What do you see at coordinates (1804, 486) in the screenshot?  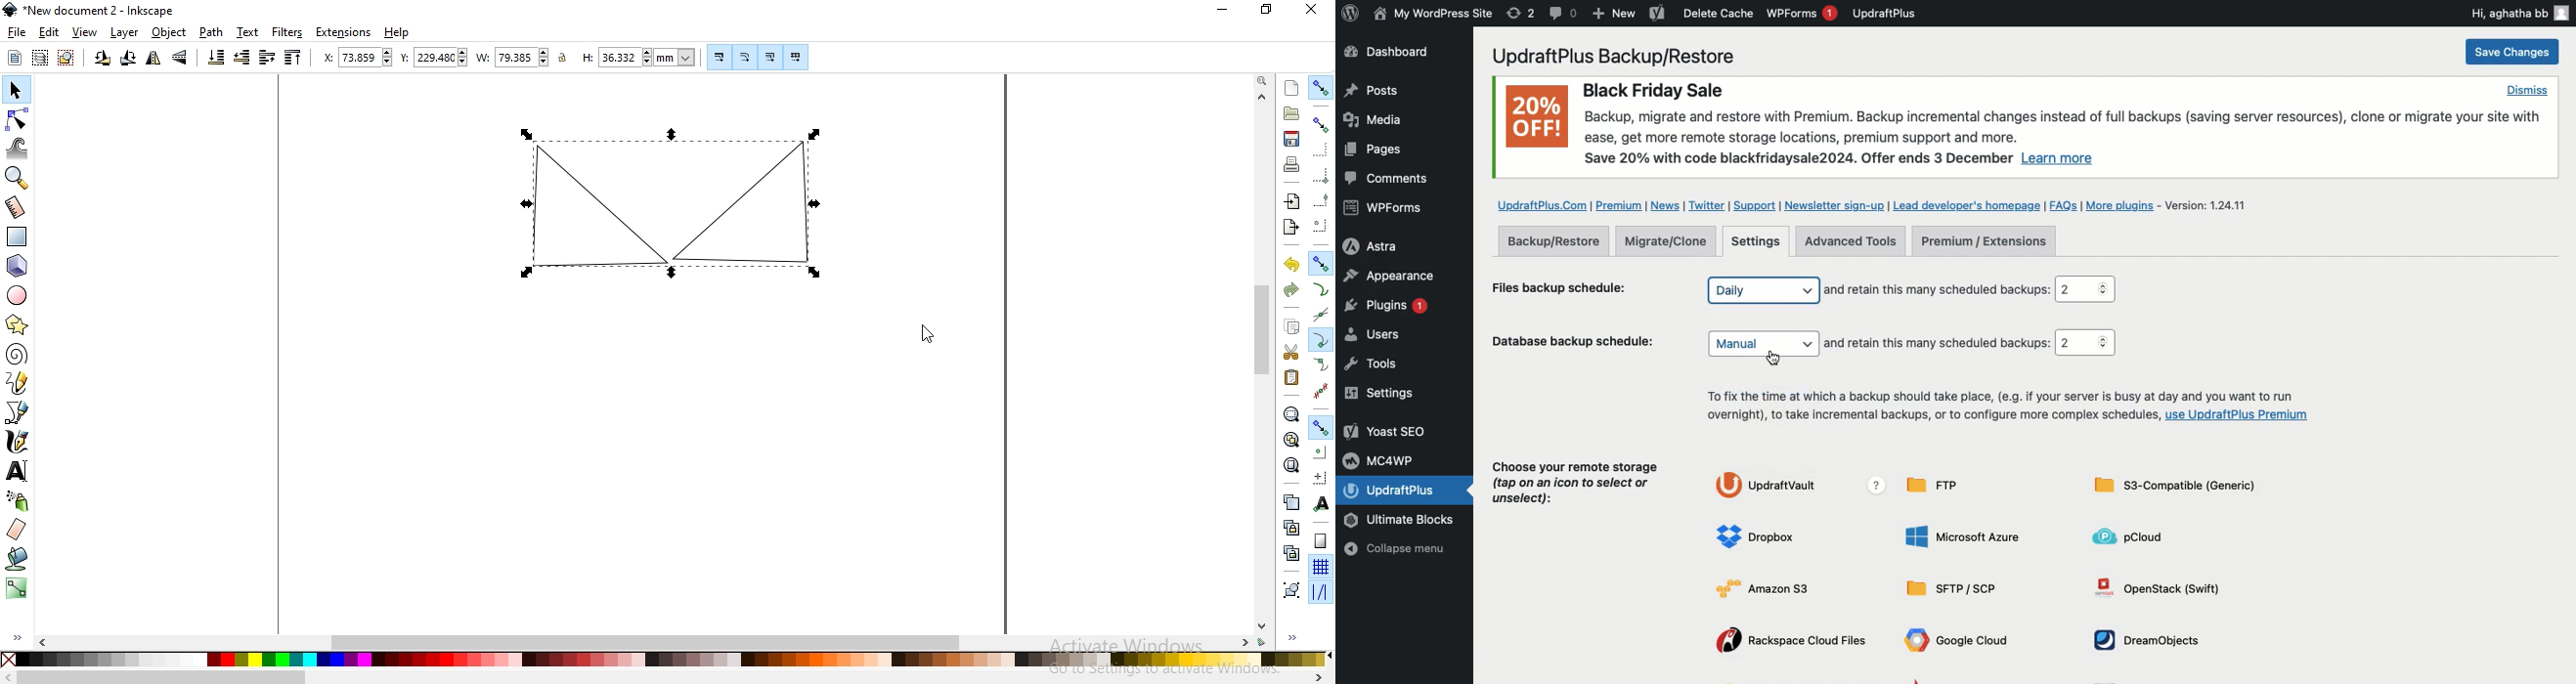 I see `UpdraftVault` at bounding box center [1804, 486].